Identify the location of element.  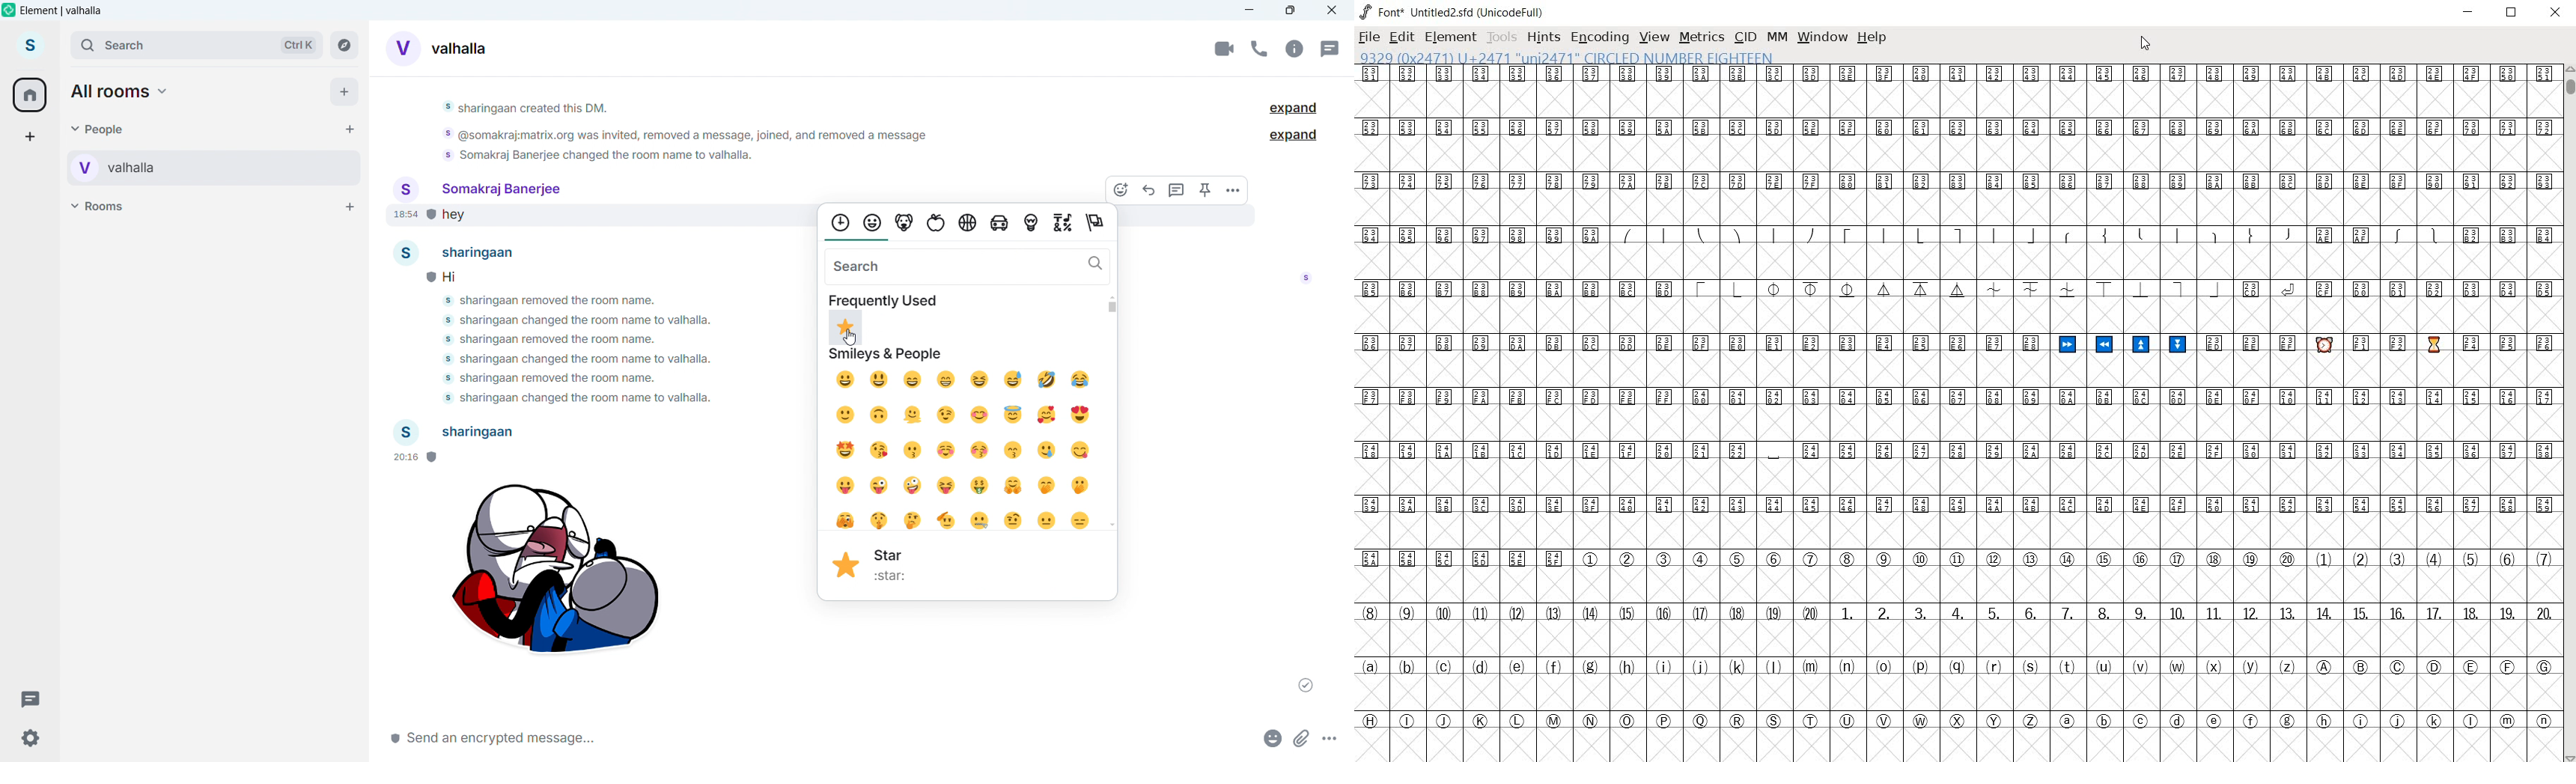
(1450, 38).